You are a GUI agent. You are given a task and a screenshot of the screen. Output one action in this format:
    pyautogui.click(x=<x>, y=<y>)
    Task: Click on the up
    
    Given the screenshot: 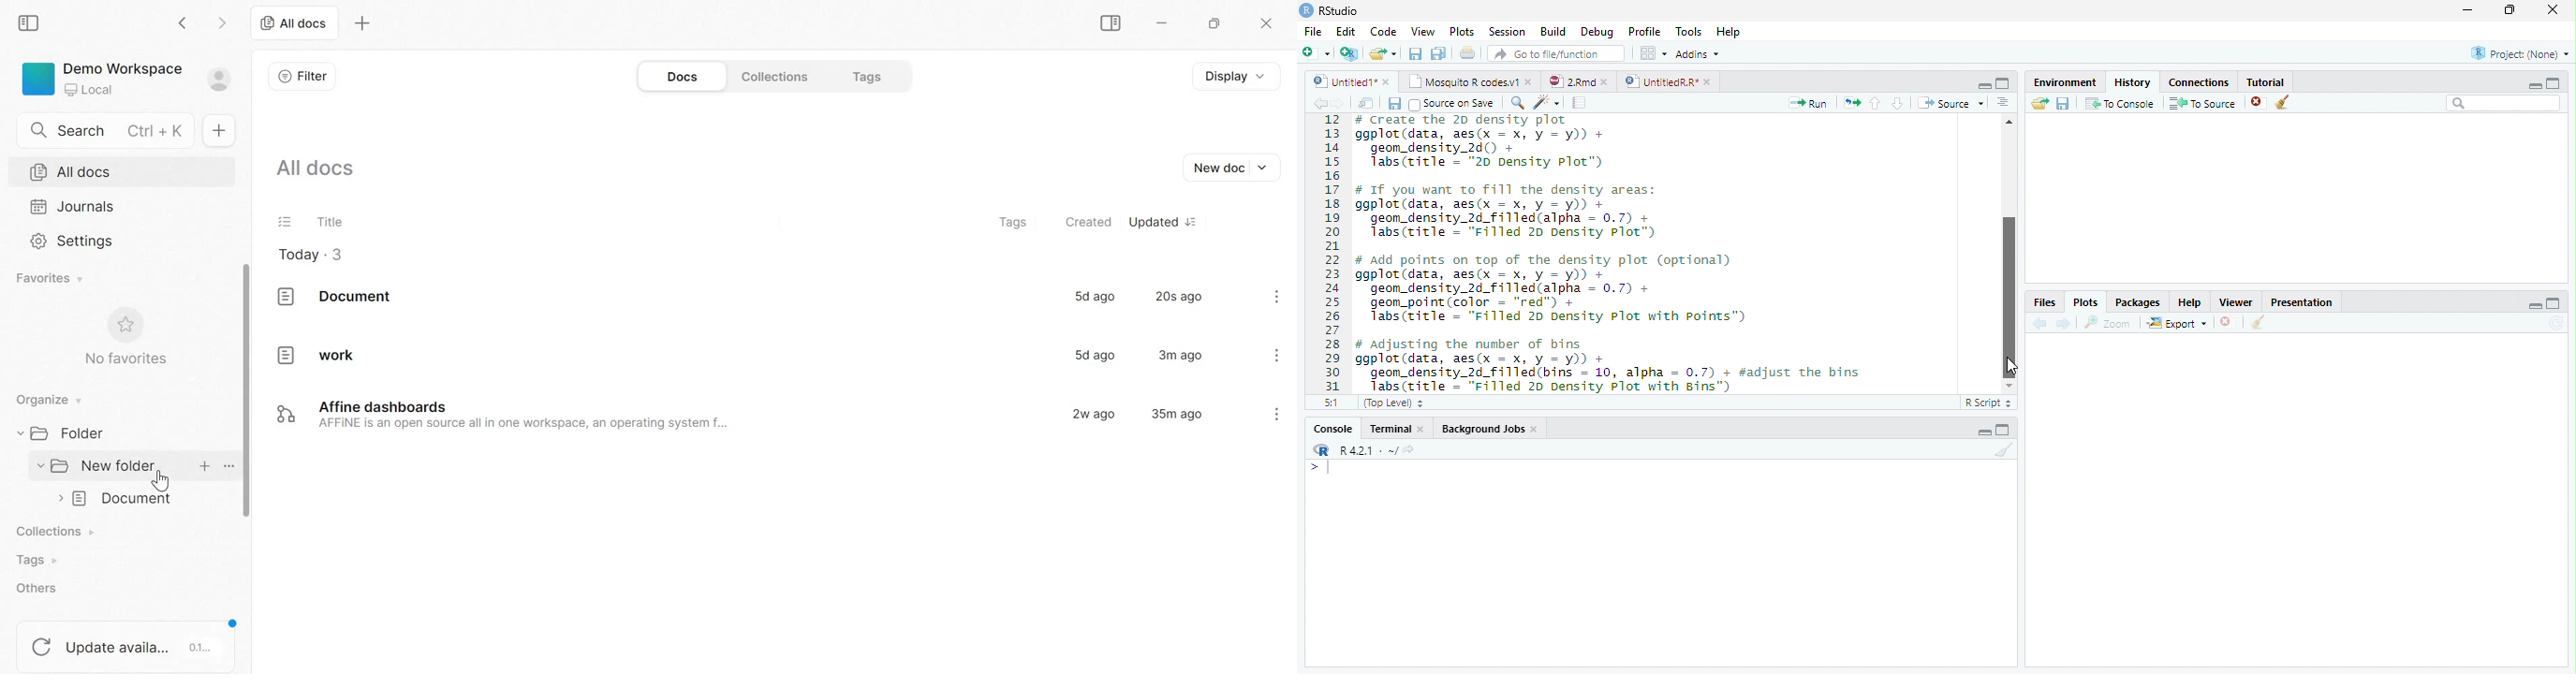 What is the action you would take?
    pyautogui.click(x=1876, y=103)
    